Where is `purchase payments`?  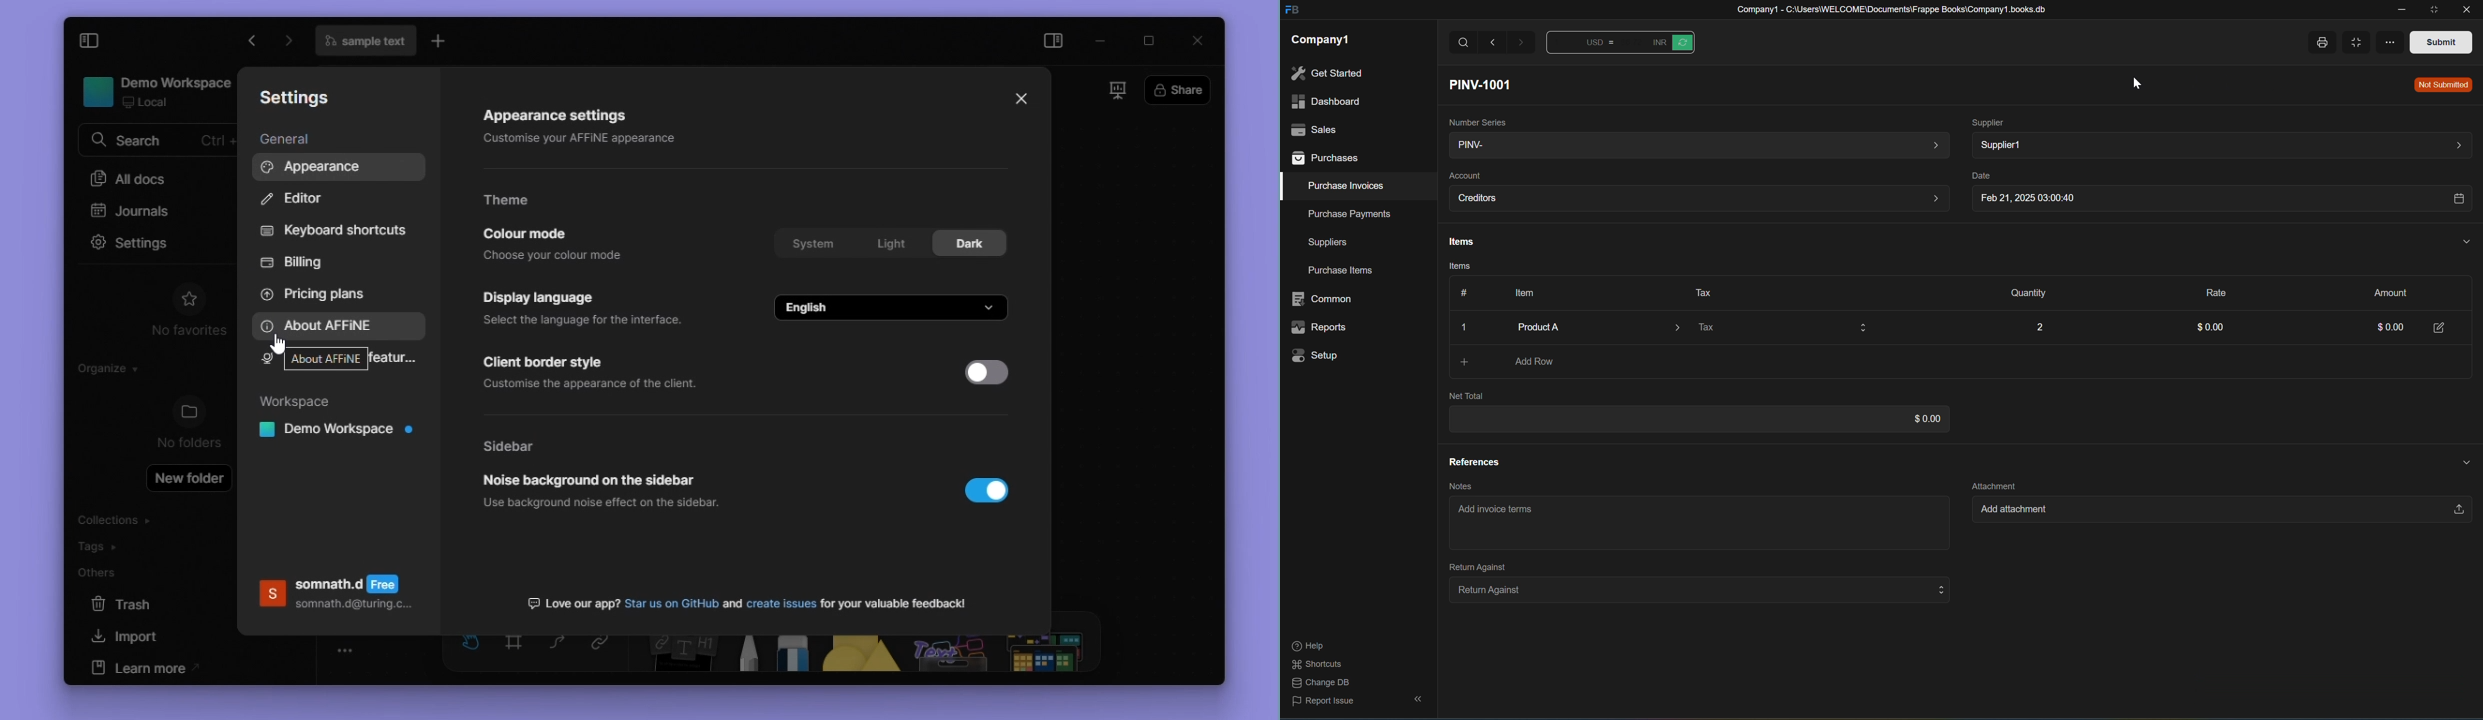 purchase payments is located at coordinates (1342, 213).